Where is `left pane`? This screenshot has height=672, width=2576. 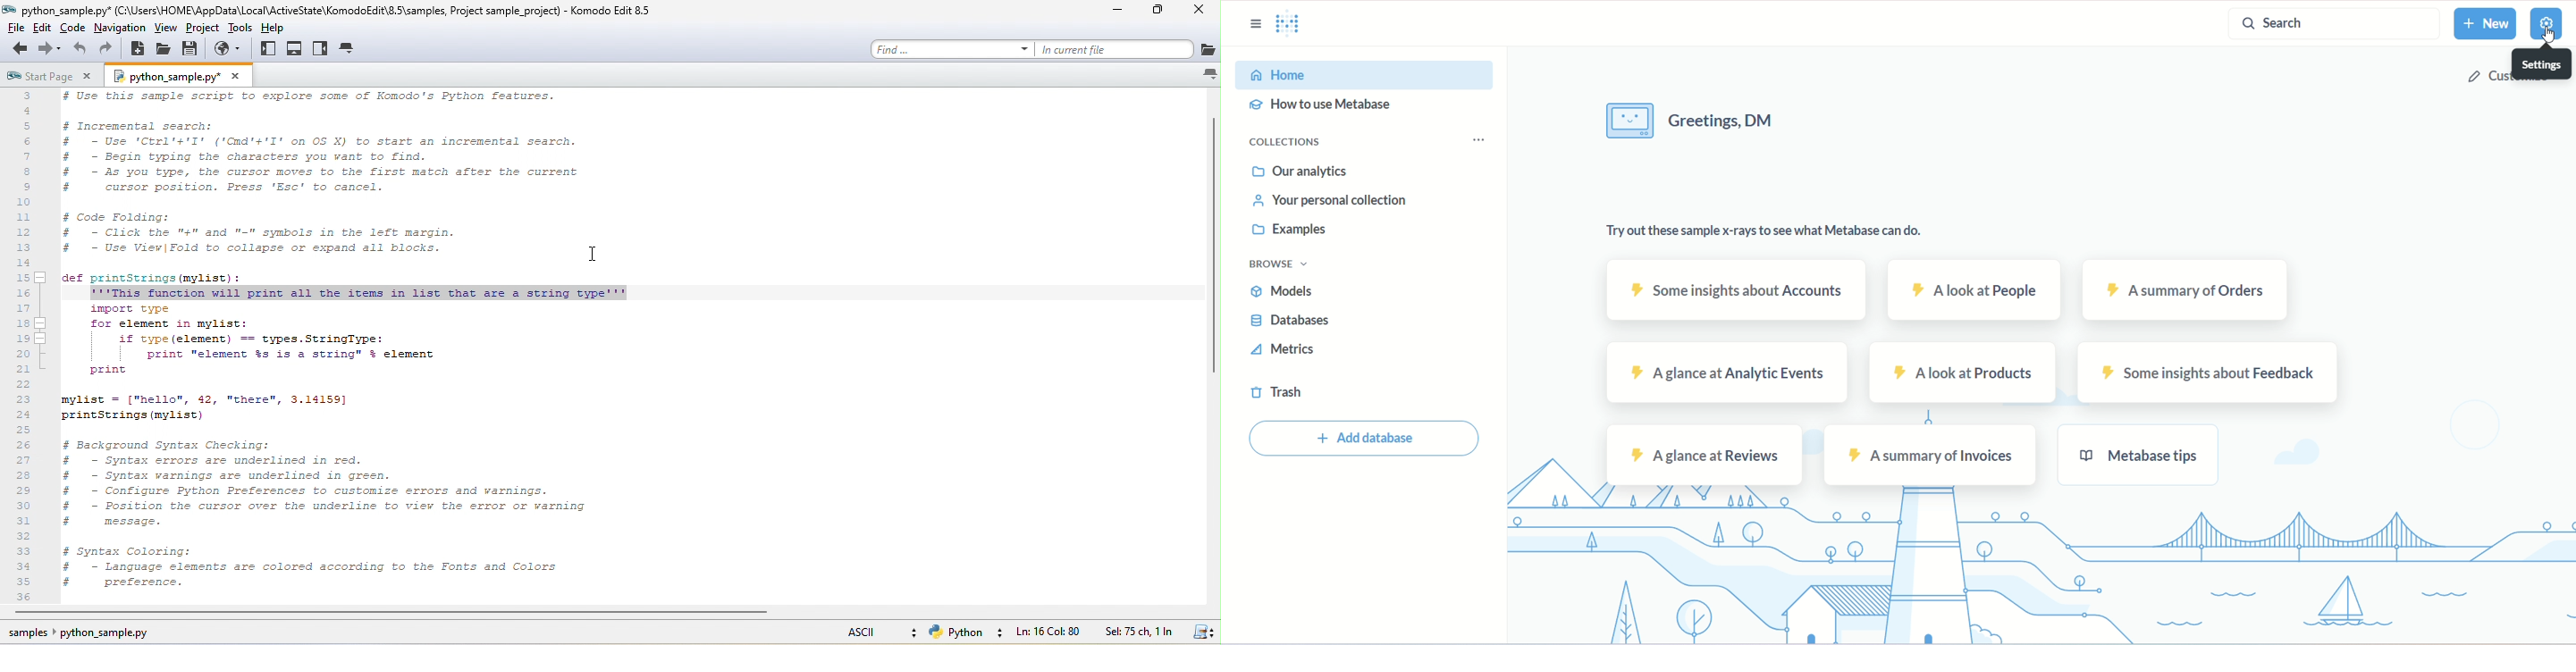 left pane is located at coordinates (267, 54).